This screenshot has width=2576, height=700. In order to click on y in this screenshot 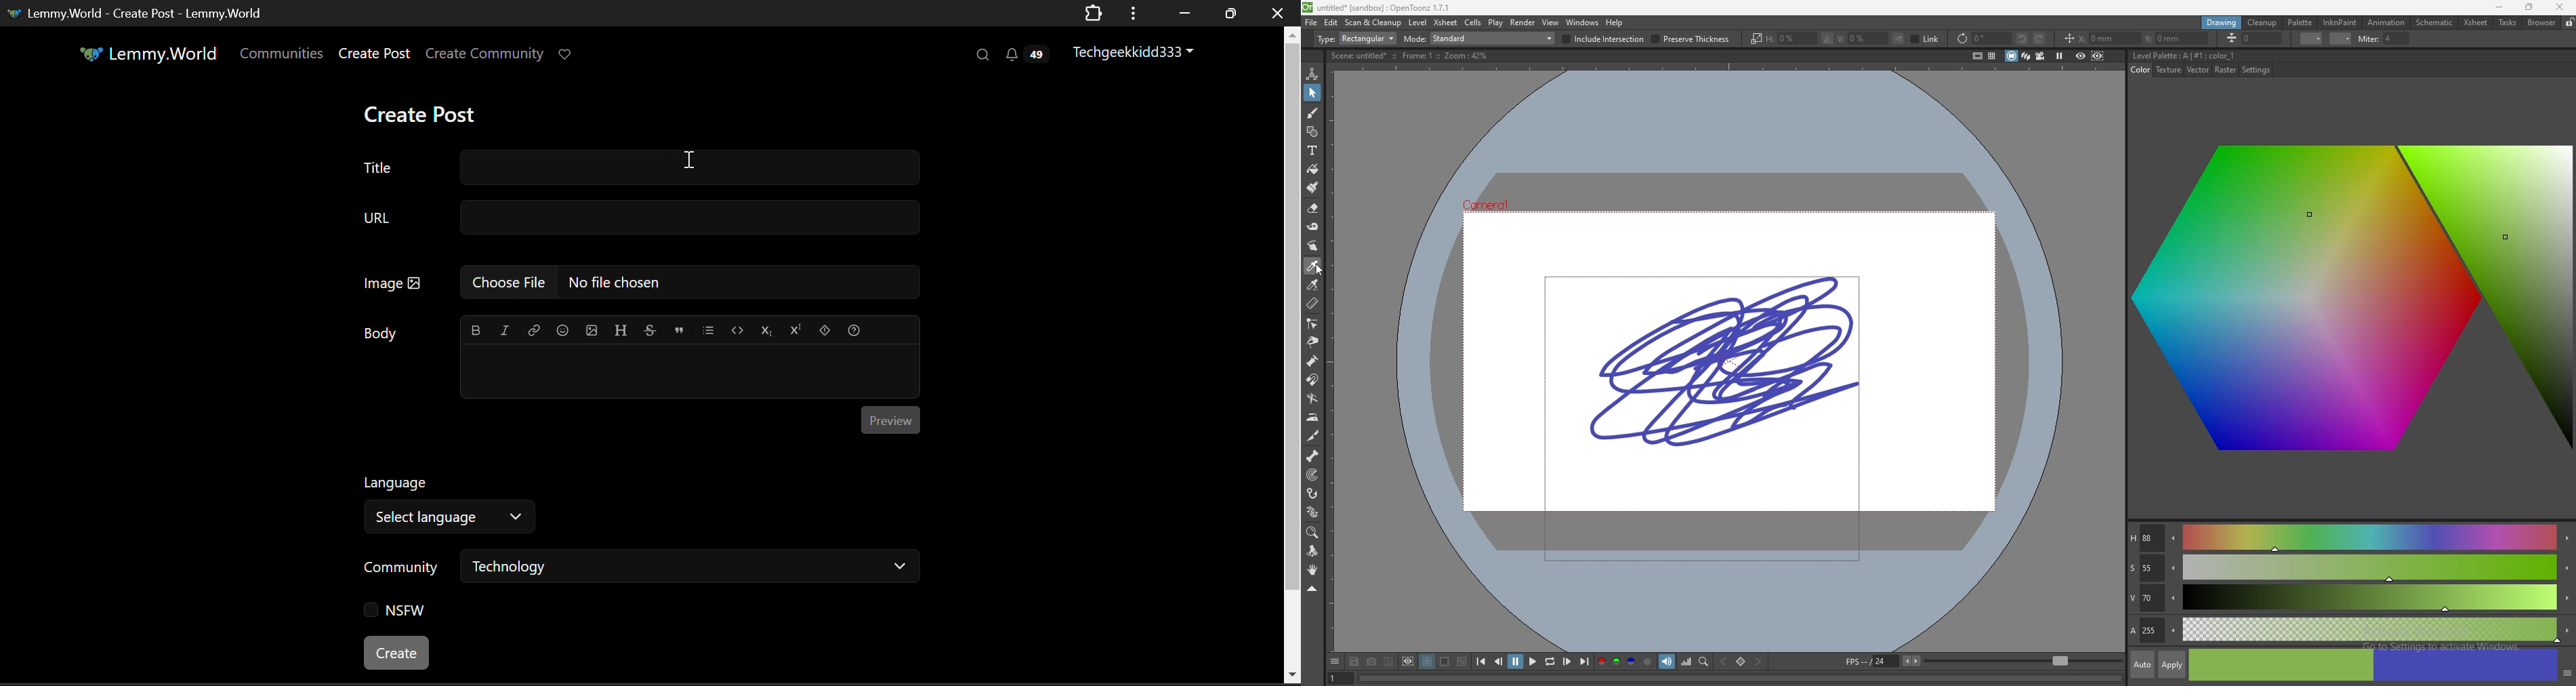, I will do `click(2177, 39)`.